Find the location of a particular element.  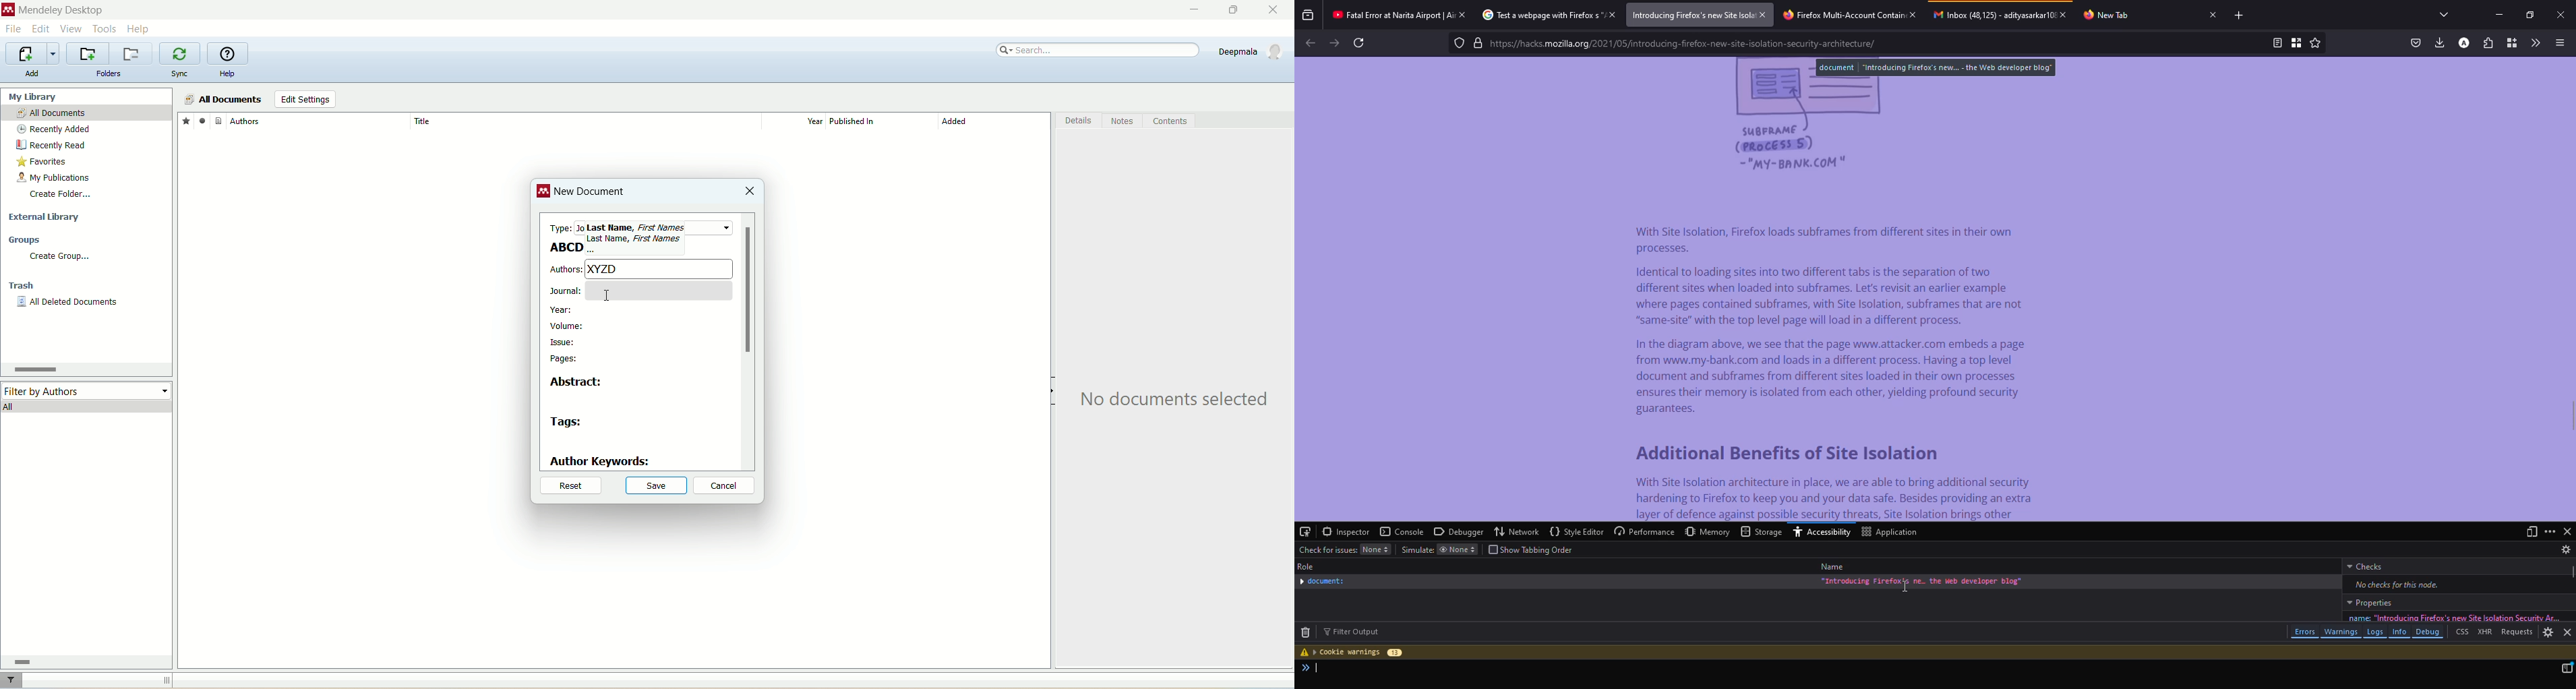

application is located at coordinates (1891, 532).